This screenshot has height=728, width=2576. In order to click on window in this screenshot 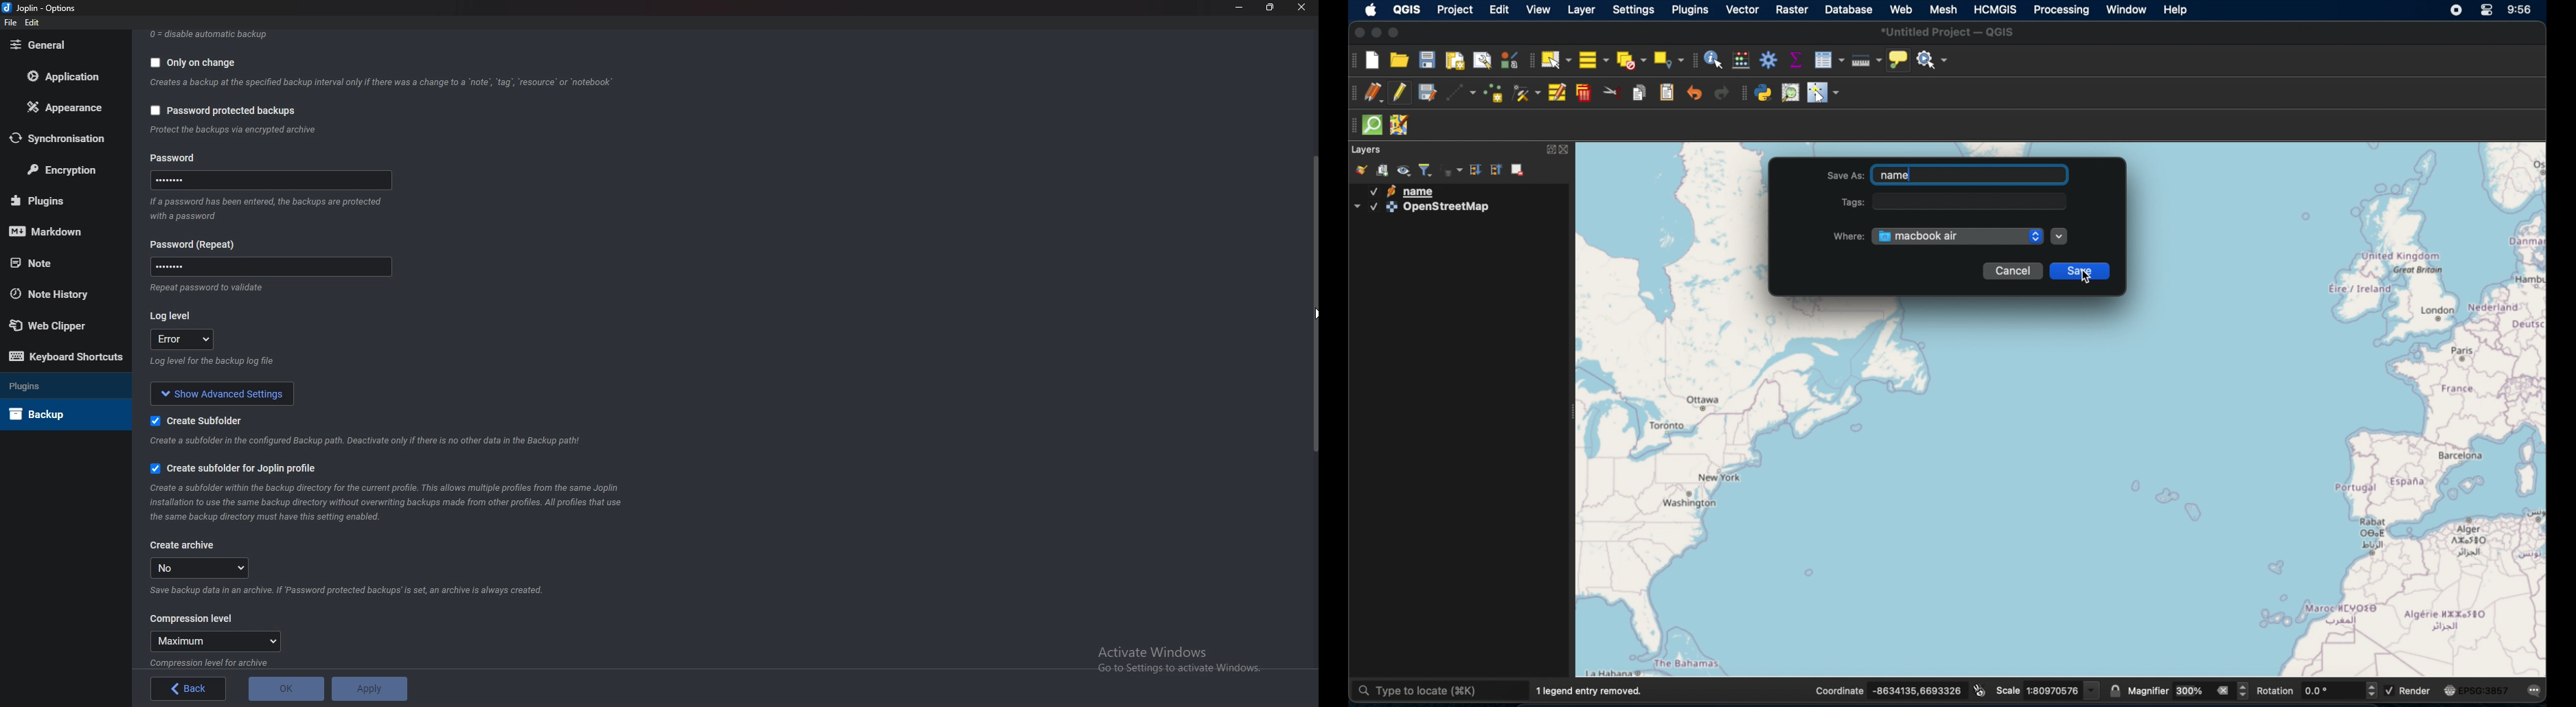, I will do `click(2125, 9)`.